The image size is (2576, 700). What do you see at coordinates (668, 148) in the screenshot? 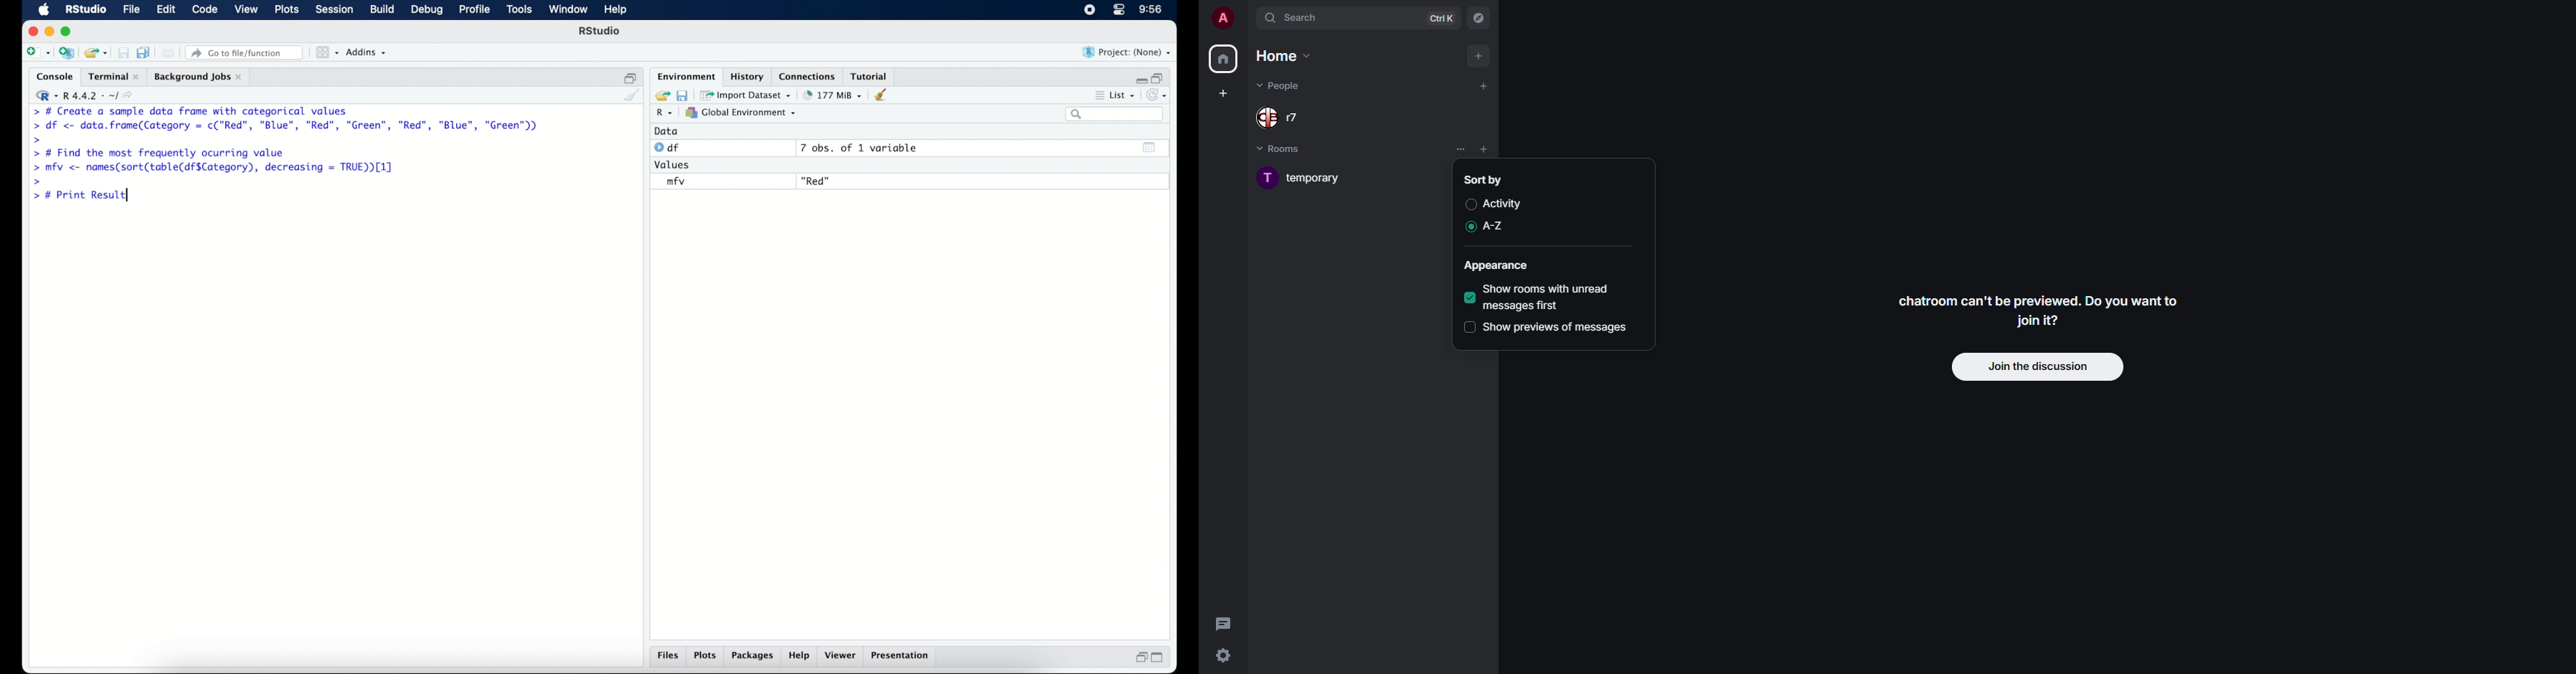
I see `df` at bounding box center [668, 148].